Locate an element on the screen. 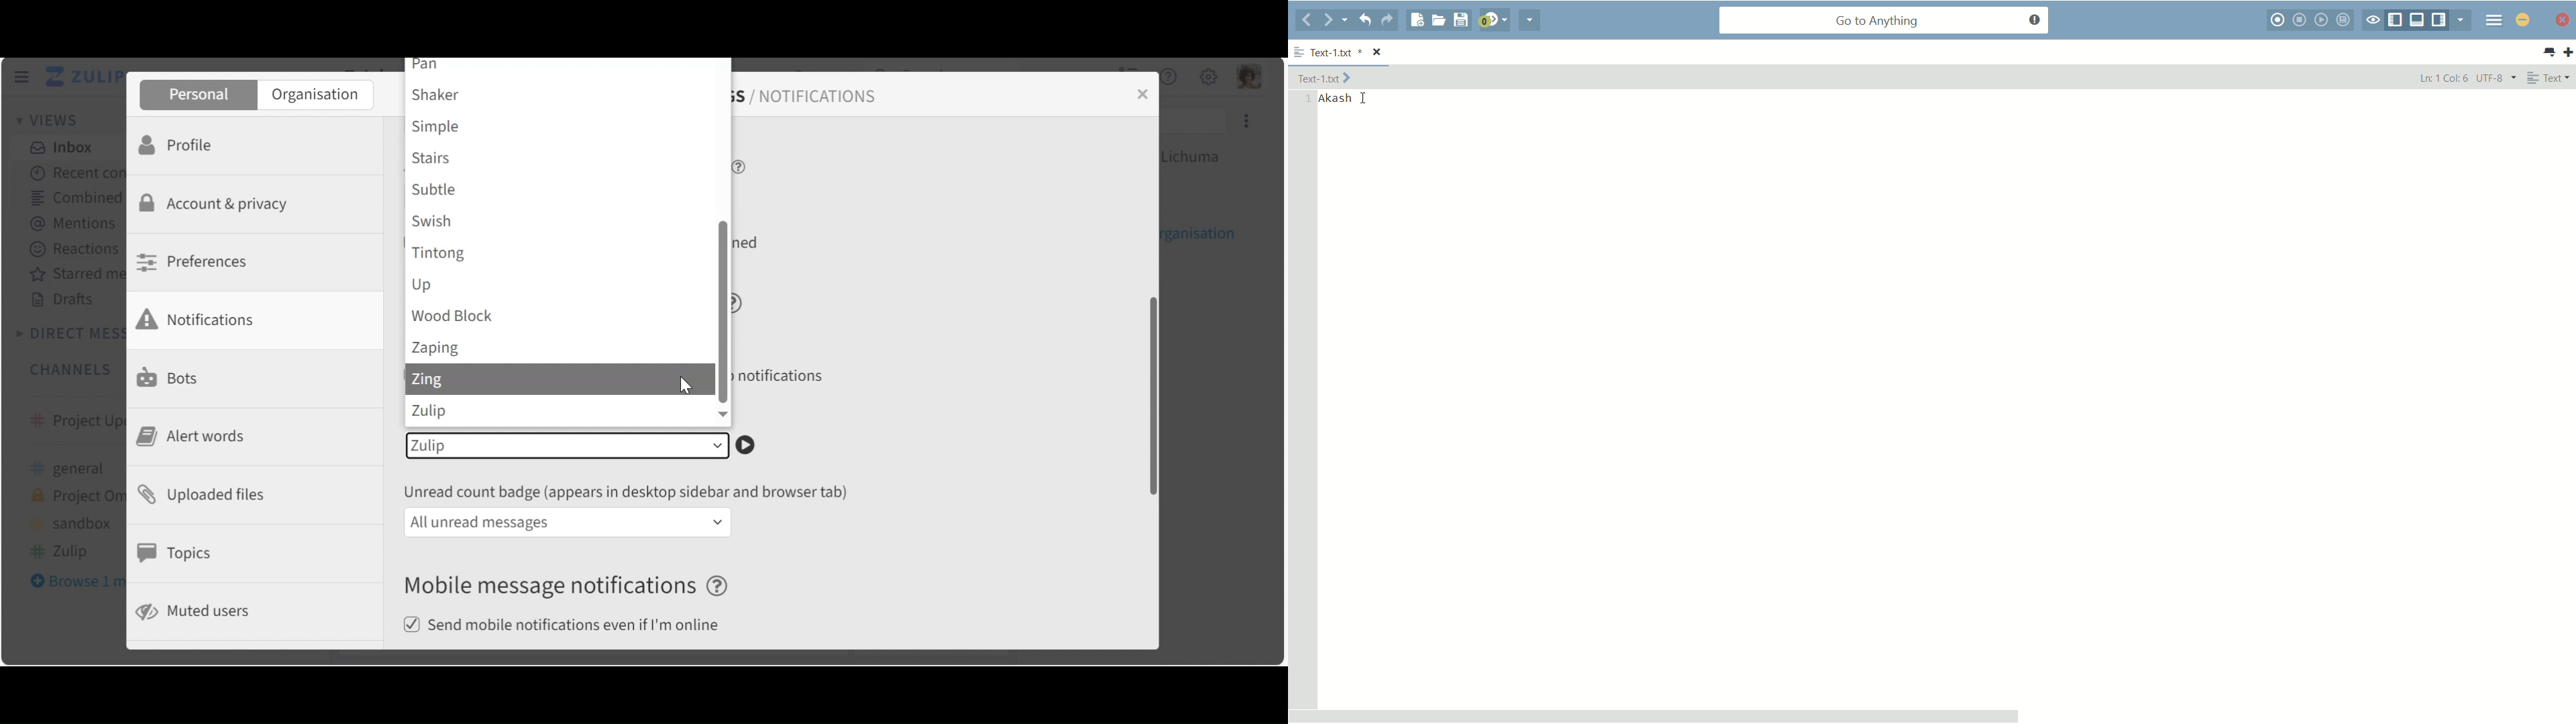 This screenshot has width=2576, height=728. play last macro is located at coordinates (2323, 19).